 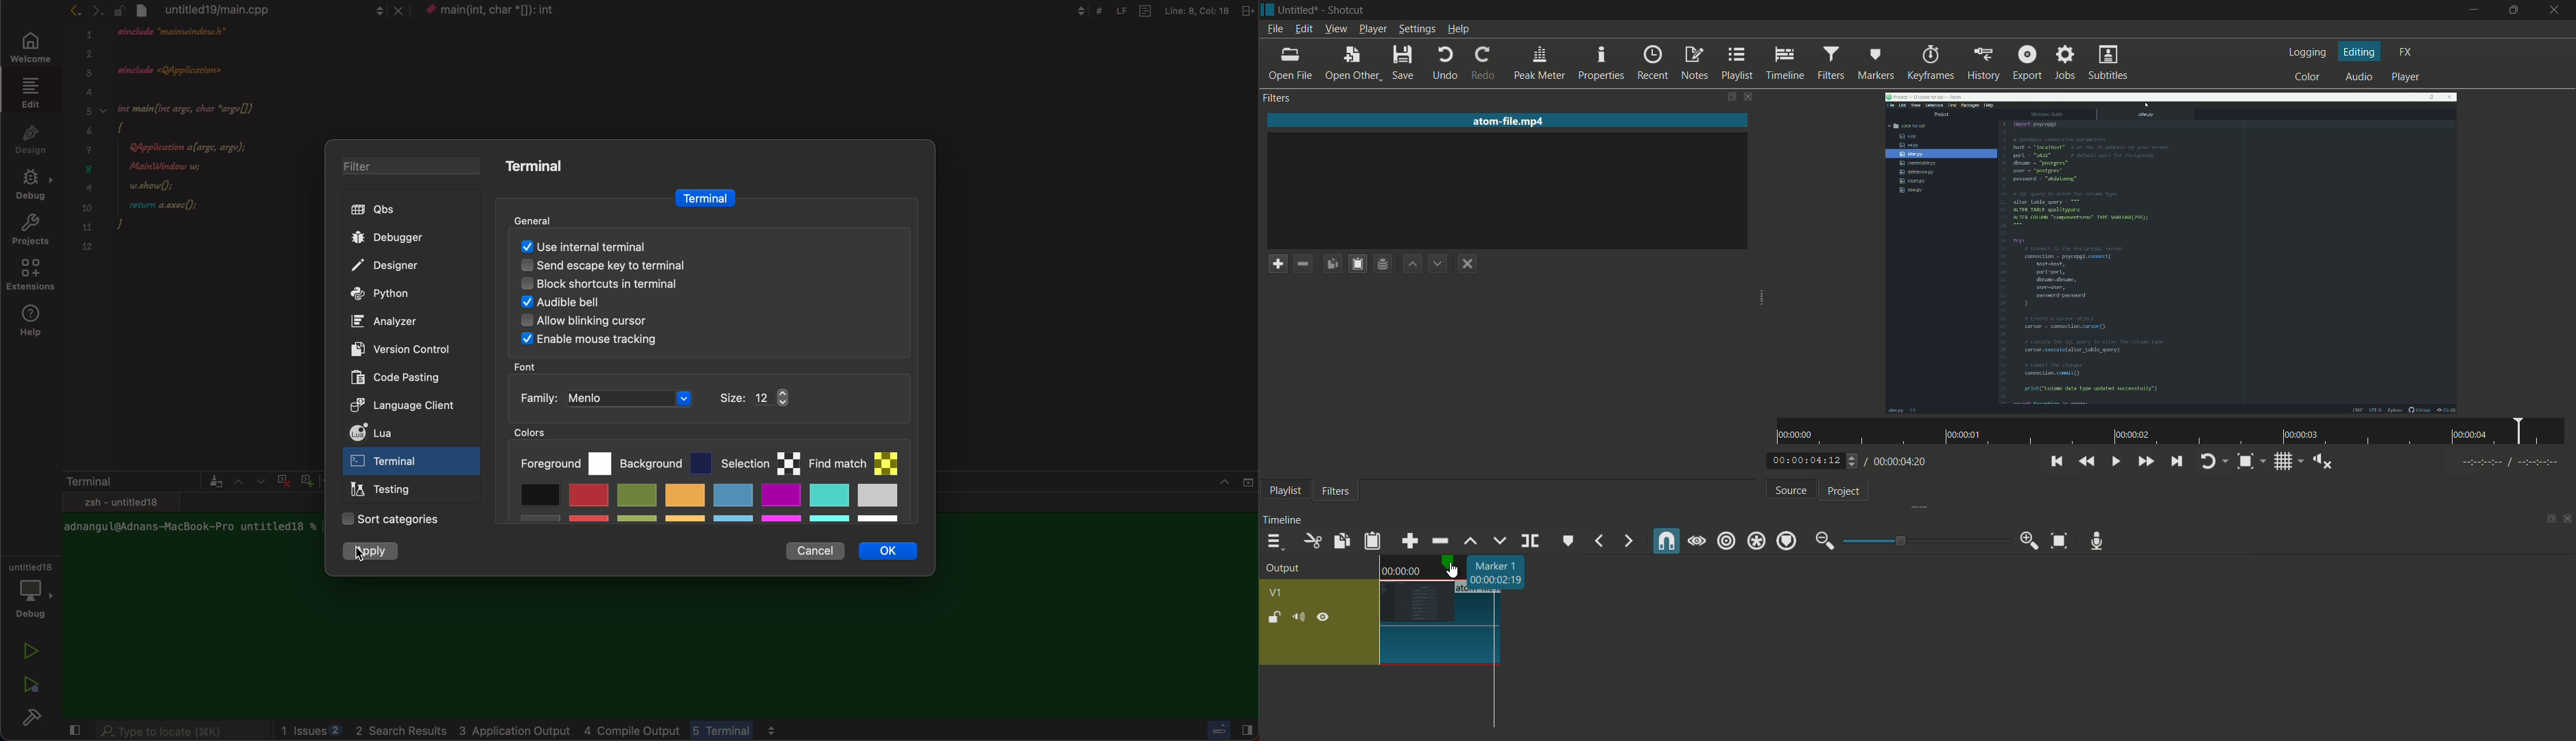 I want to click on ripple markers, so click(x=1787, y=540).